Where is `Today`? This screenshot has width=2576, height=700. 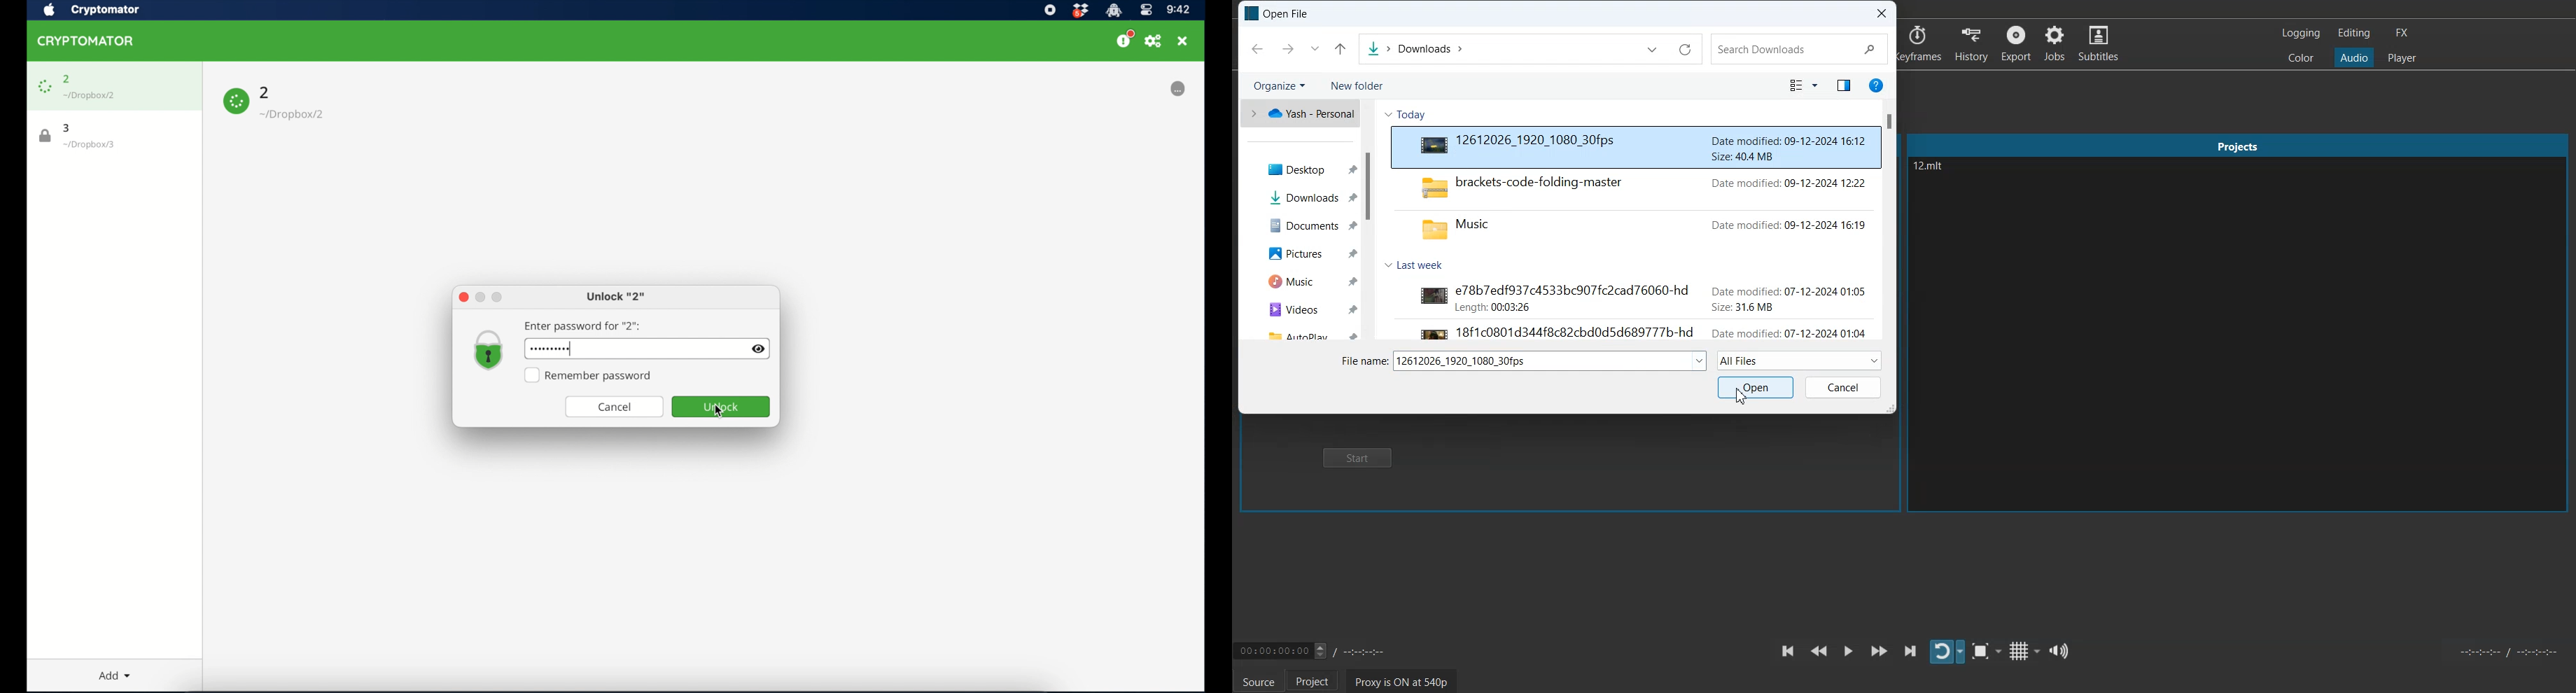 Today is located at coordinates (1412, 115).